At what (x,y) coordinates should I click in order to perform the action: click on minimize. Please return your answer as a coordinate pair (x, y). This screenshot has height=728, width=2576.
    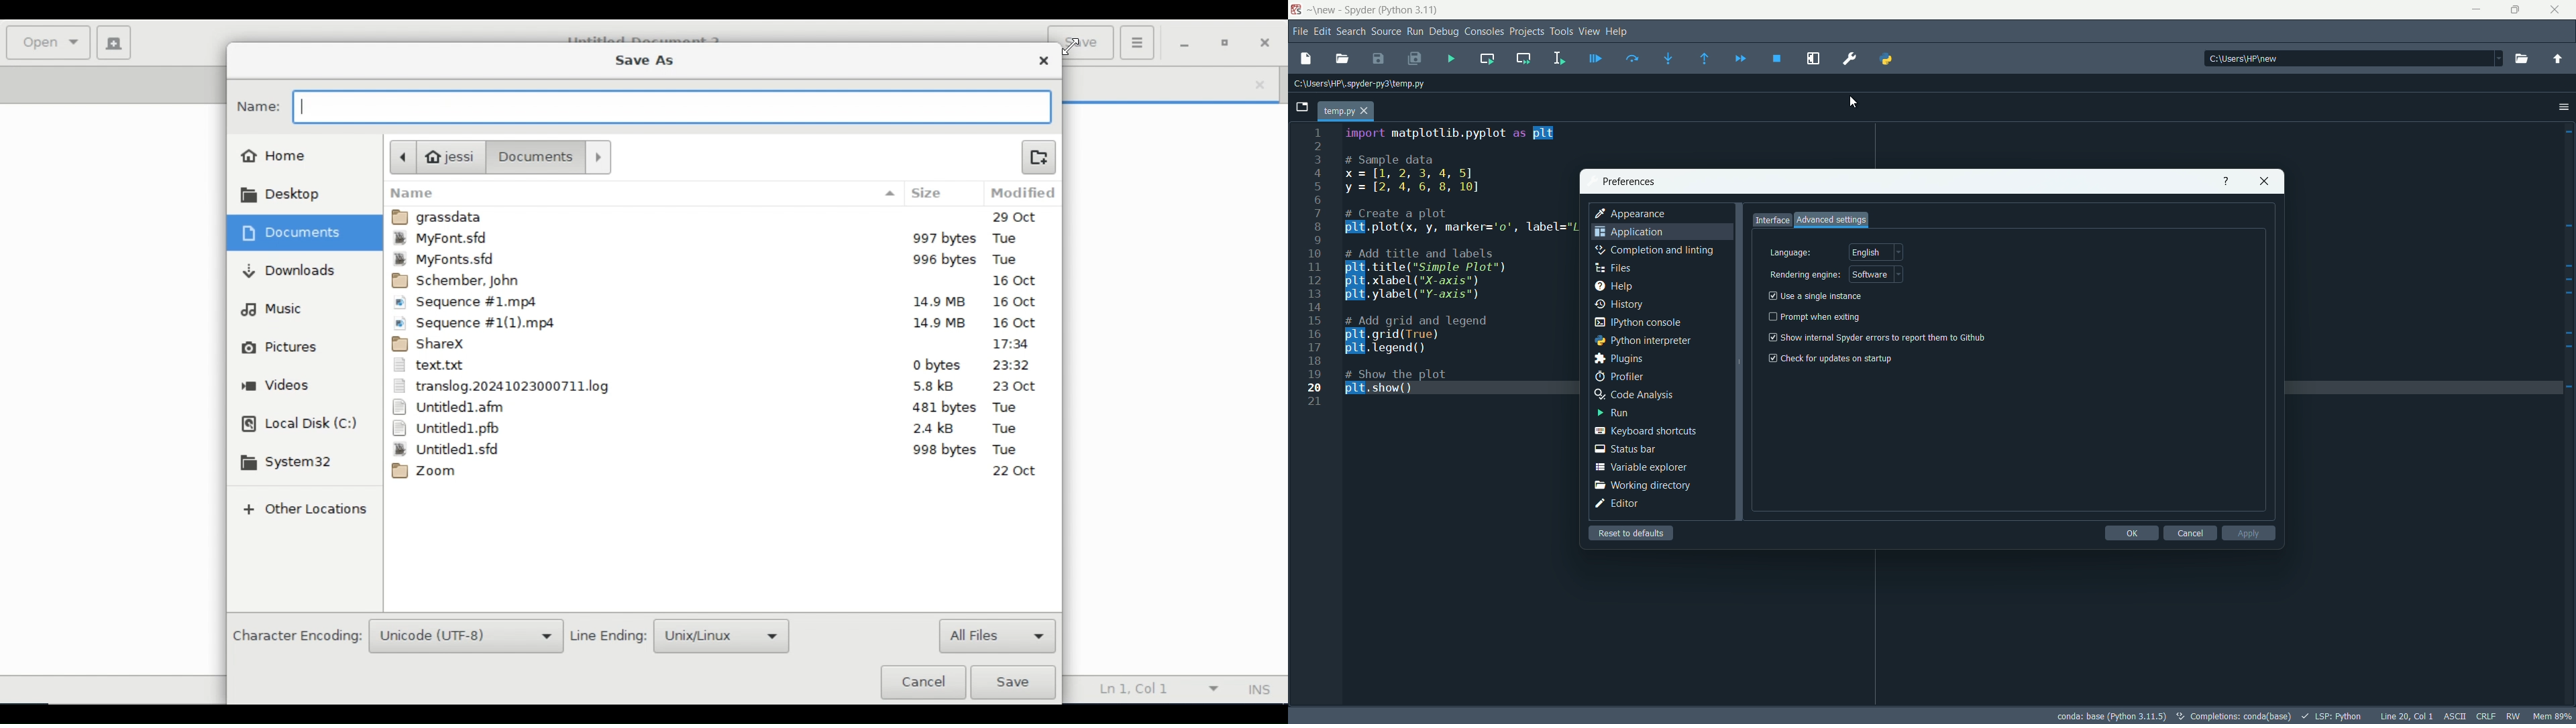
    Looking at the image, I should click on (1185, 44).